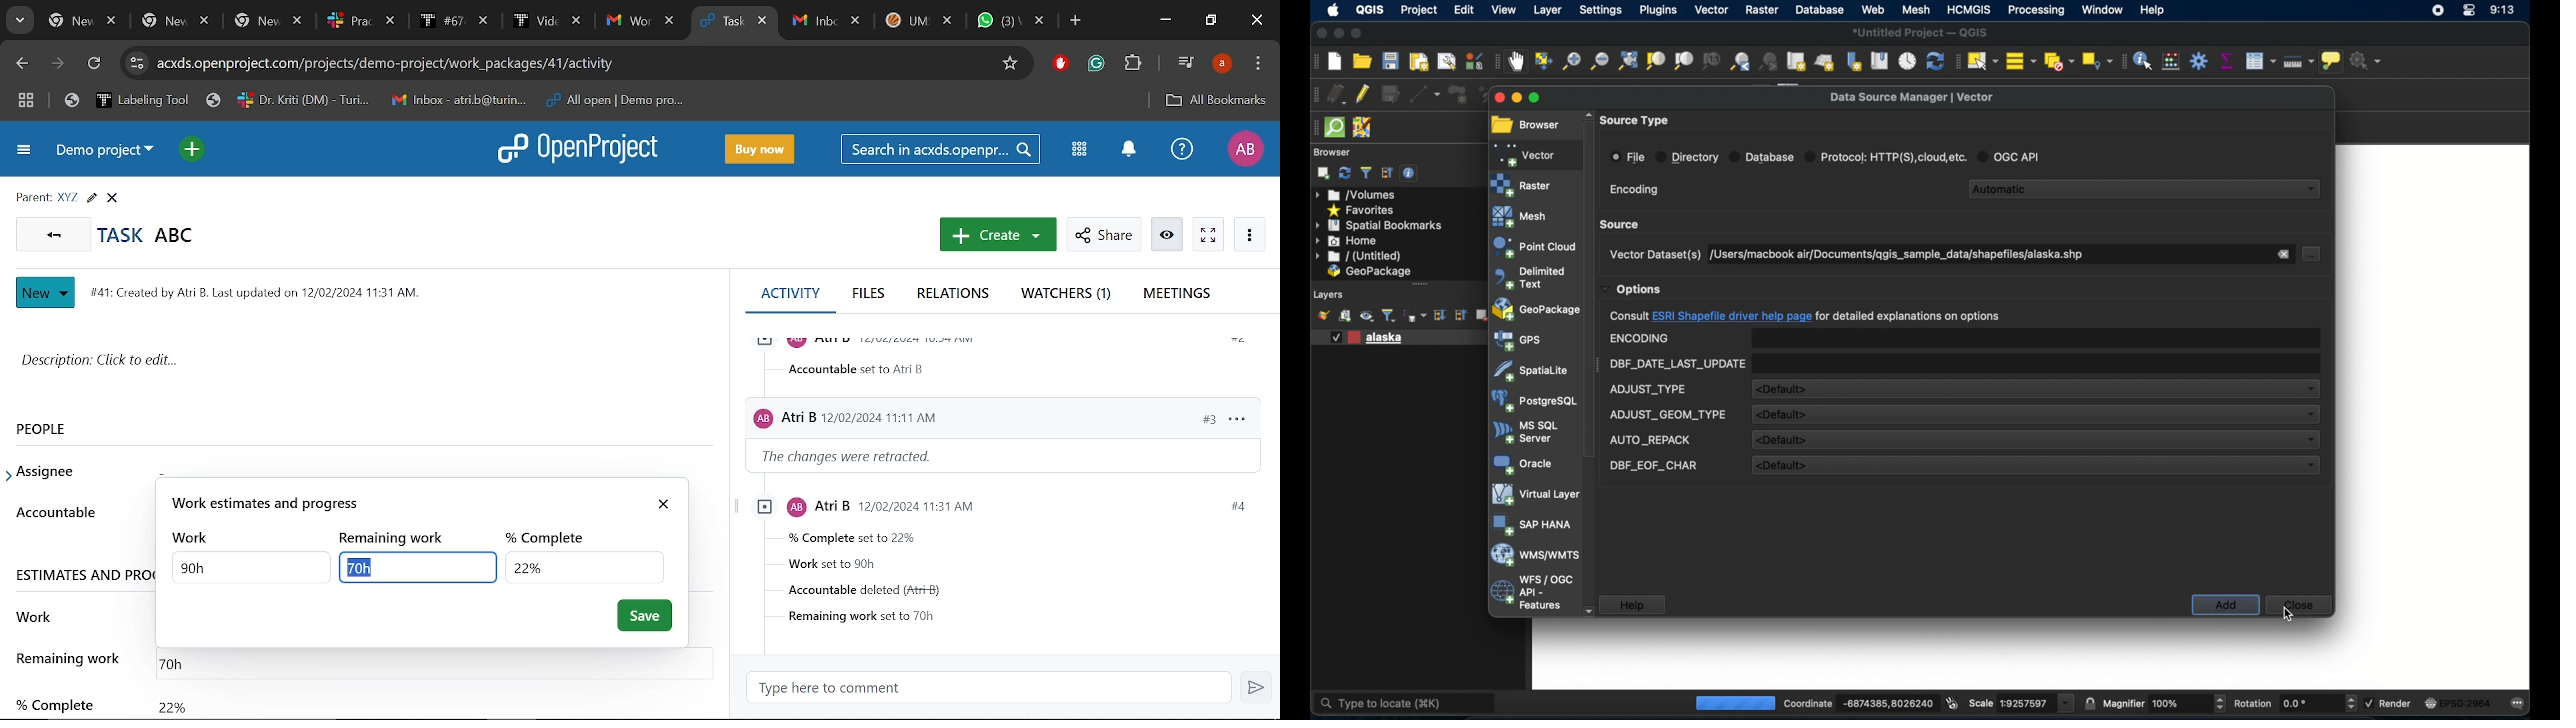 This screenshot has height=728, width=2576. I want to click on Watchers , so click(1069, 295).